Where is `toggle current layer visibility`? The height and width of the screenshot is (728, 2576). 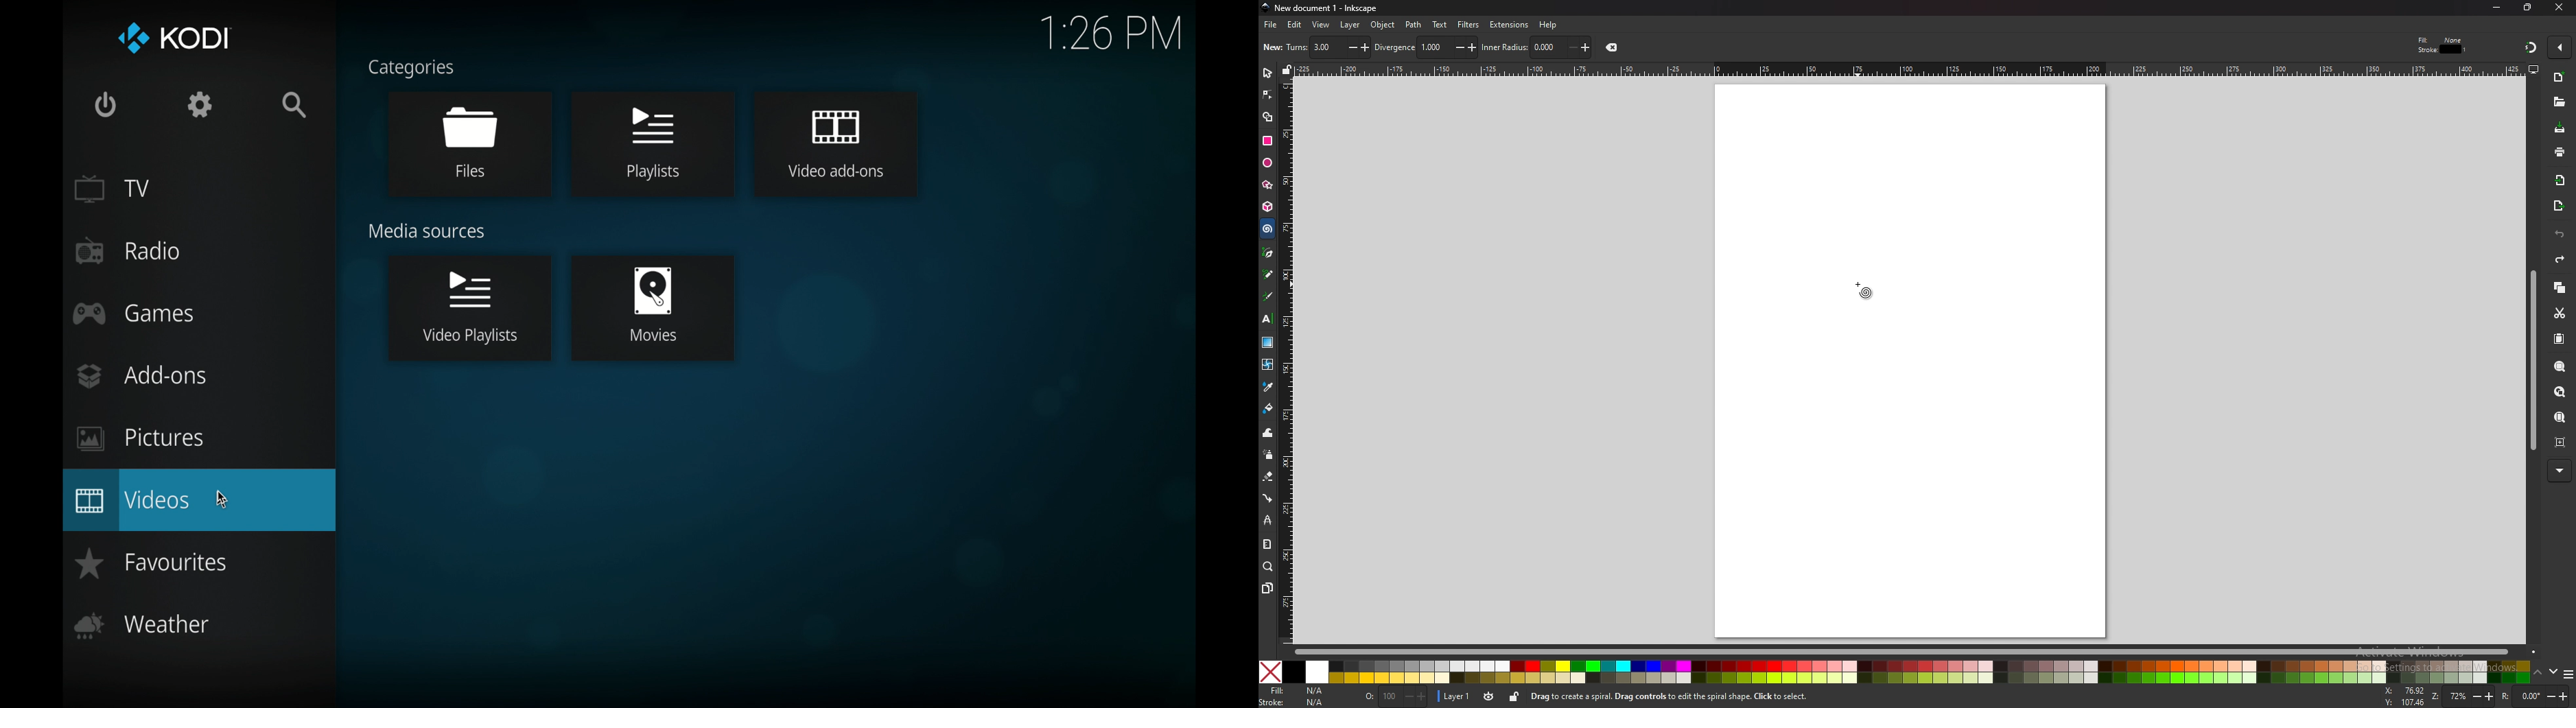
toggle current layer visibility is located at coordinates (1490, 696).